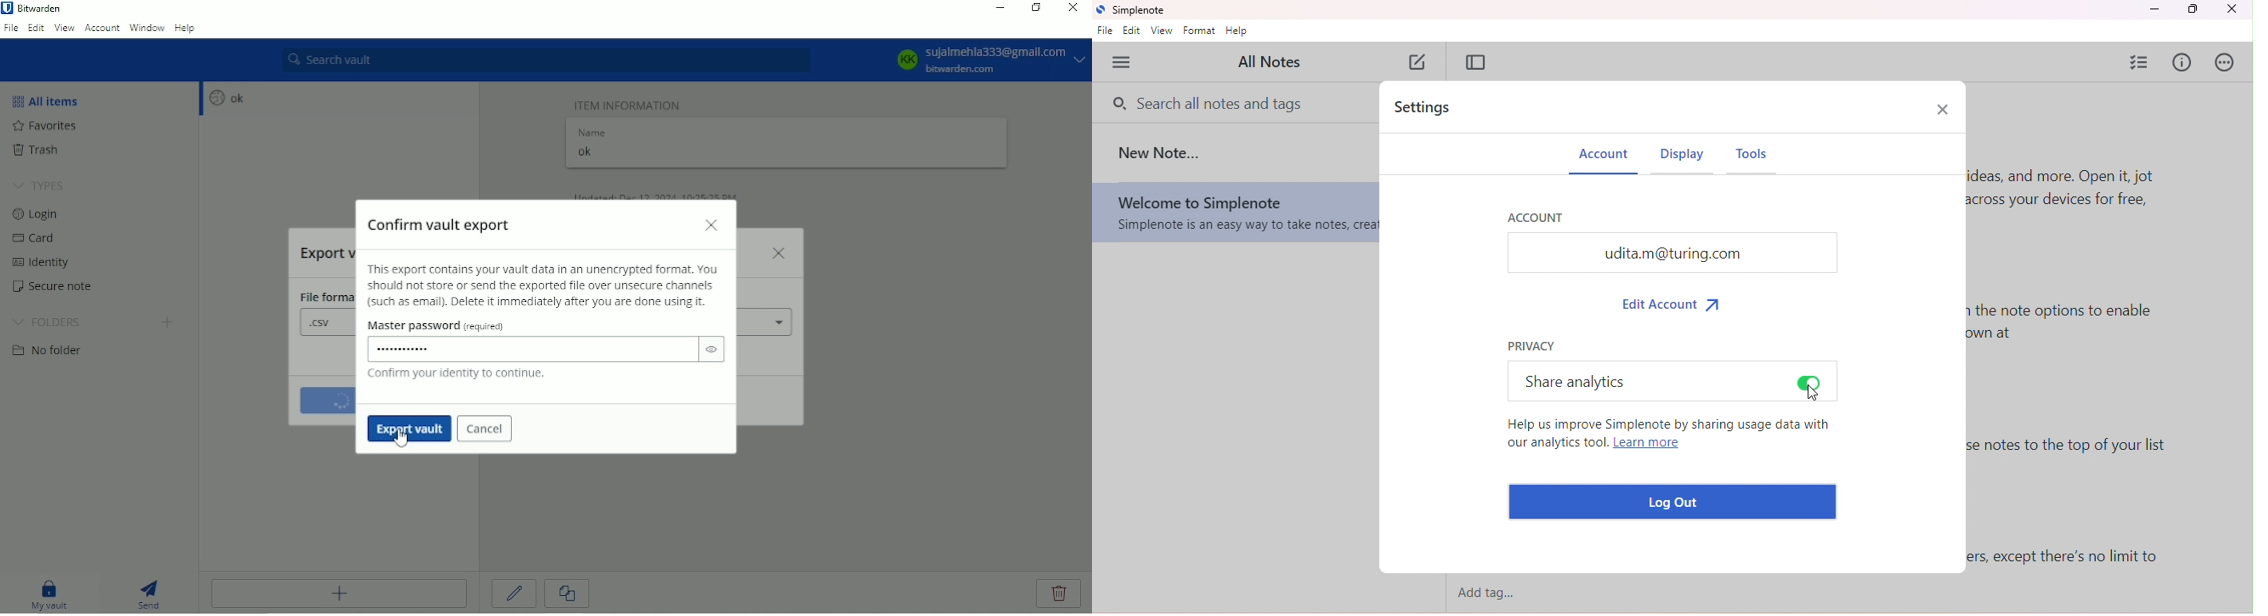  I want to click on simple note, so click(1135, 10).